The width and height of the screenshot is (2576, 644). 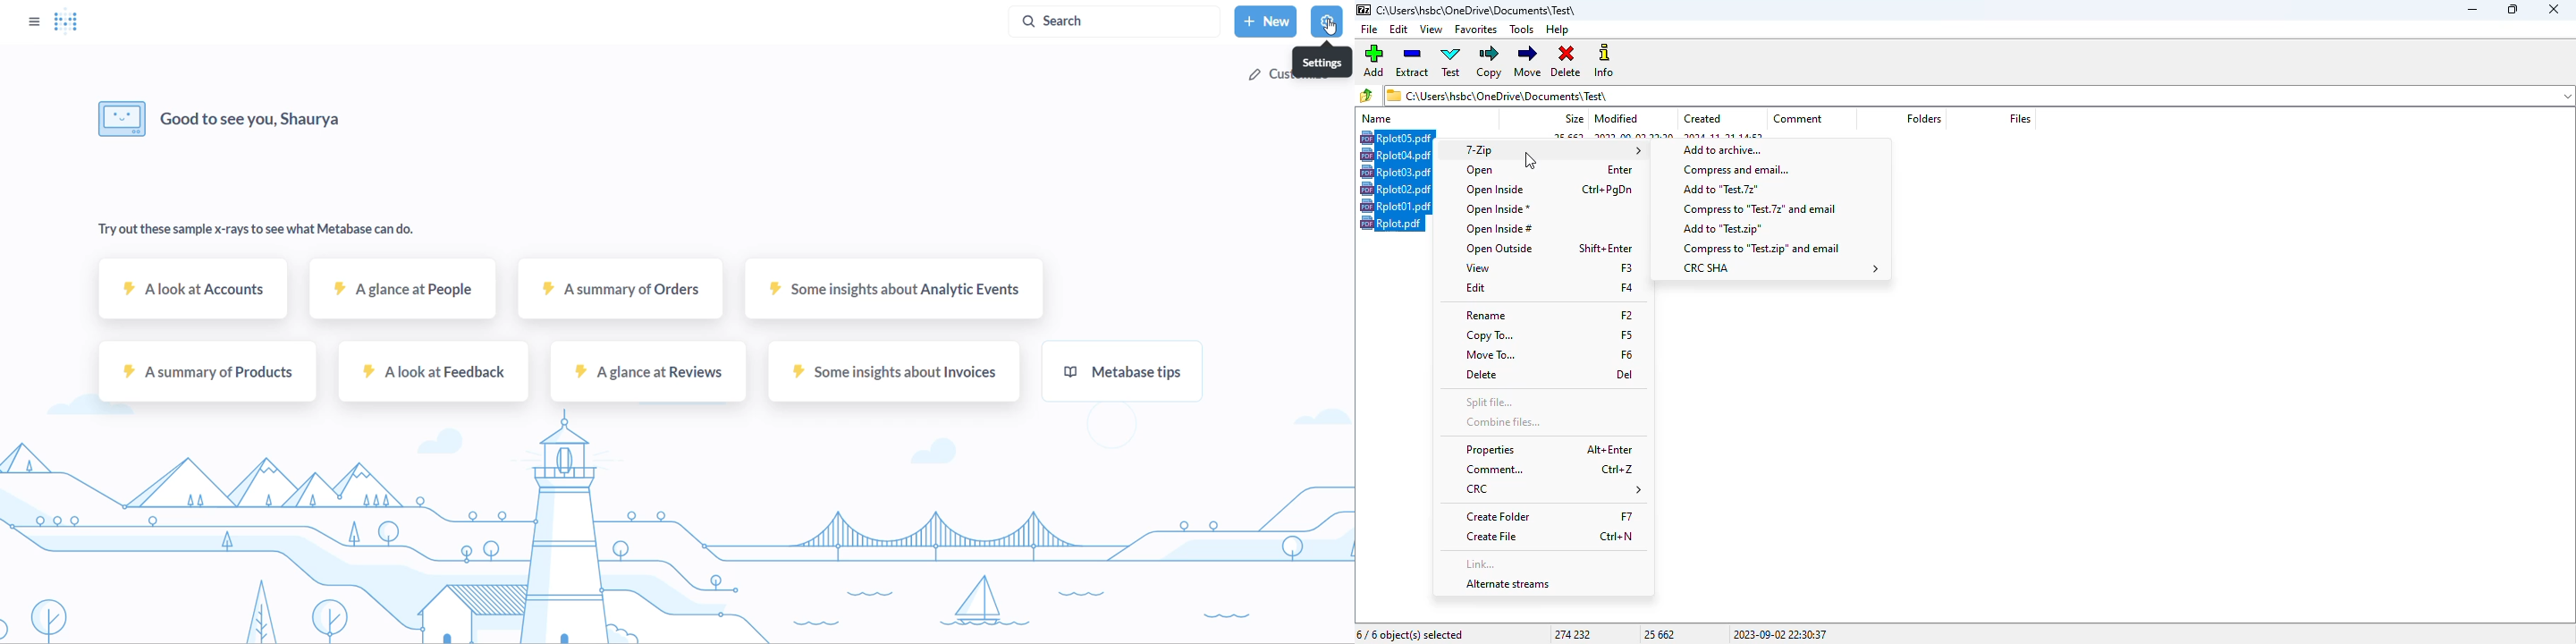 I want to click on open, so click(x=1551, y=171).